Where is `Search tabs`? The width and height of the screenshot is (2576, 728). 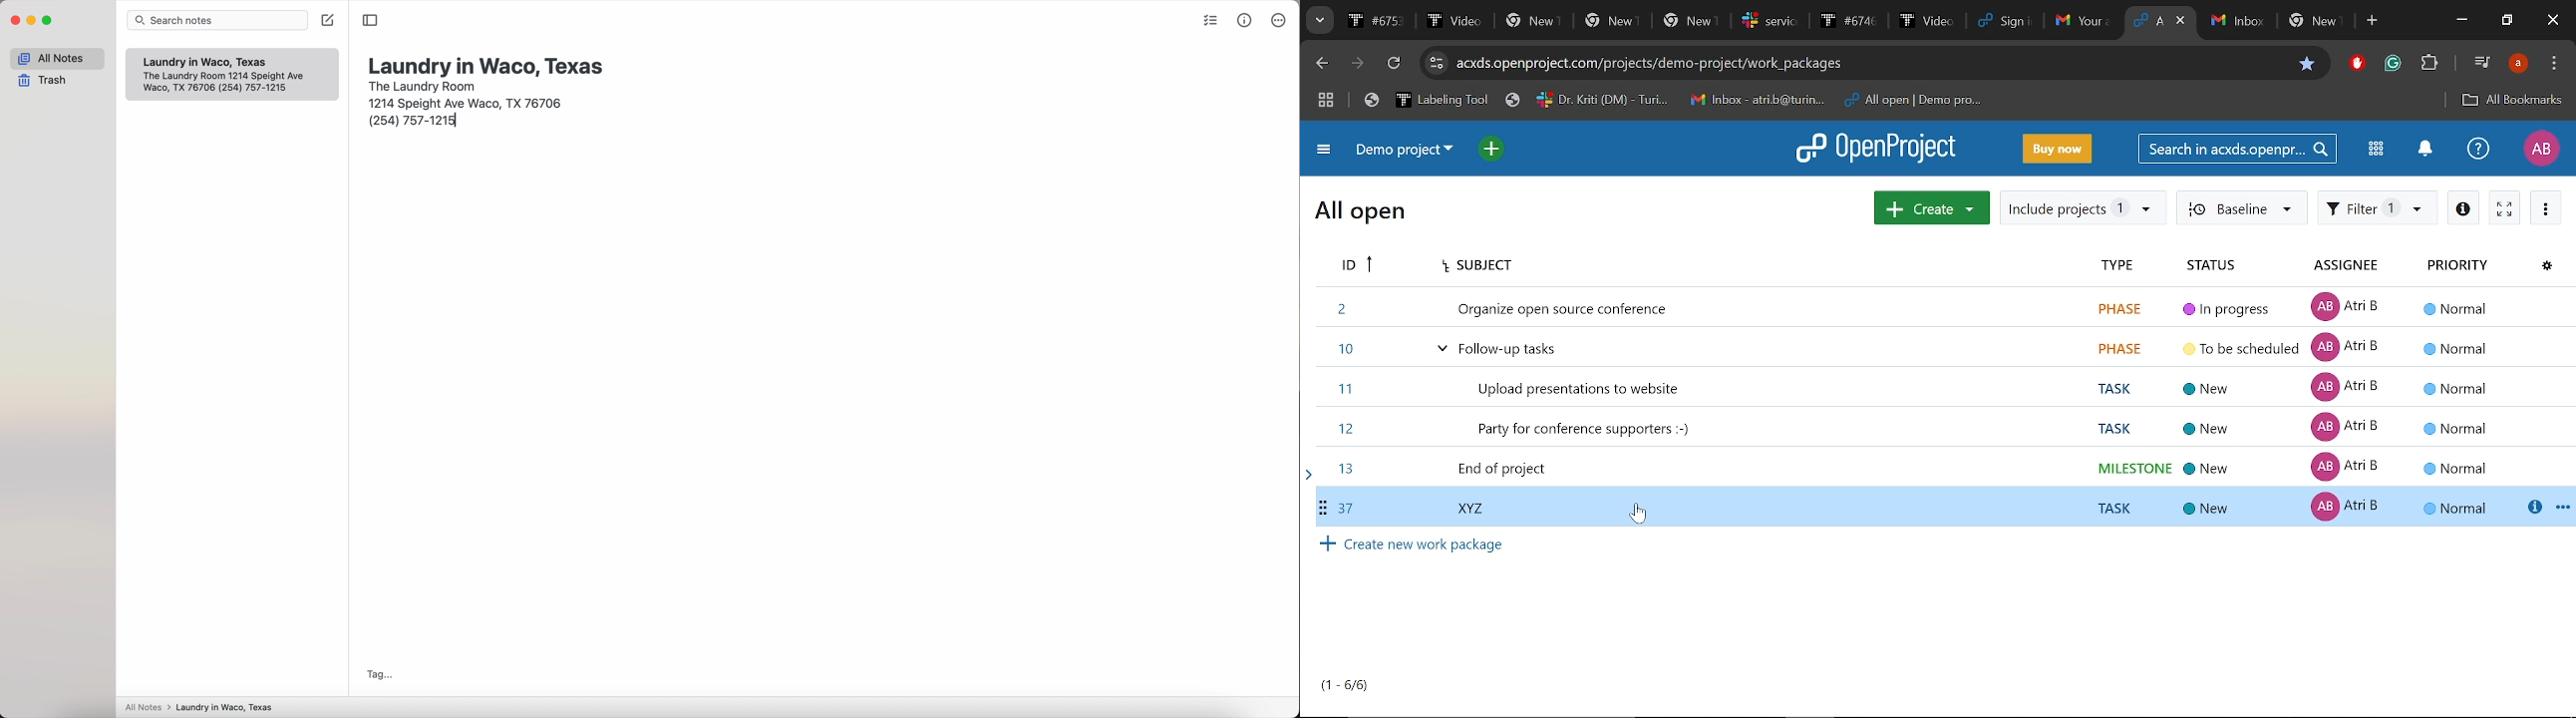 Search tabs is located at coordinates (2147, 20).